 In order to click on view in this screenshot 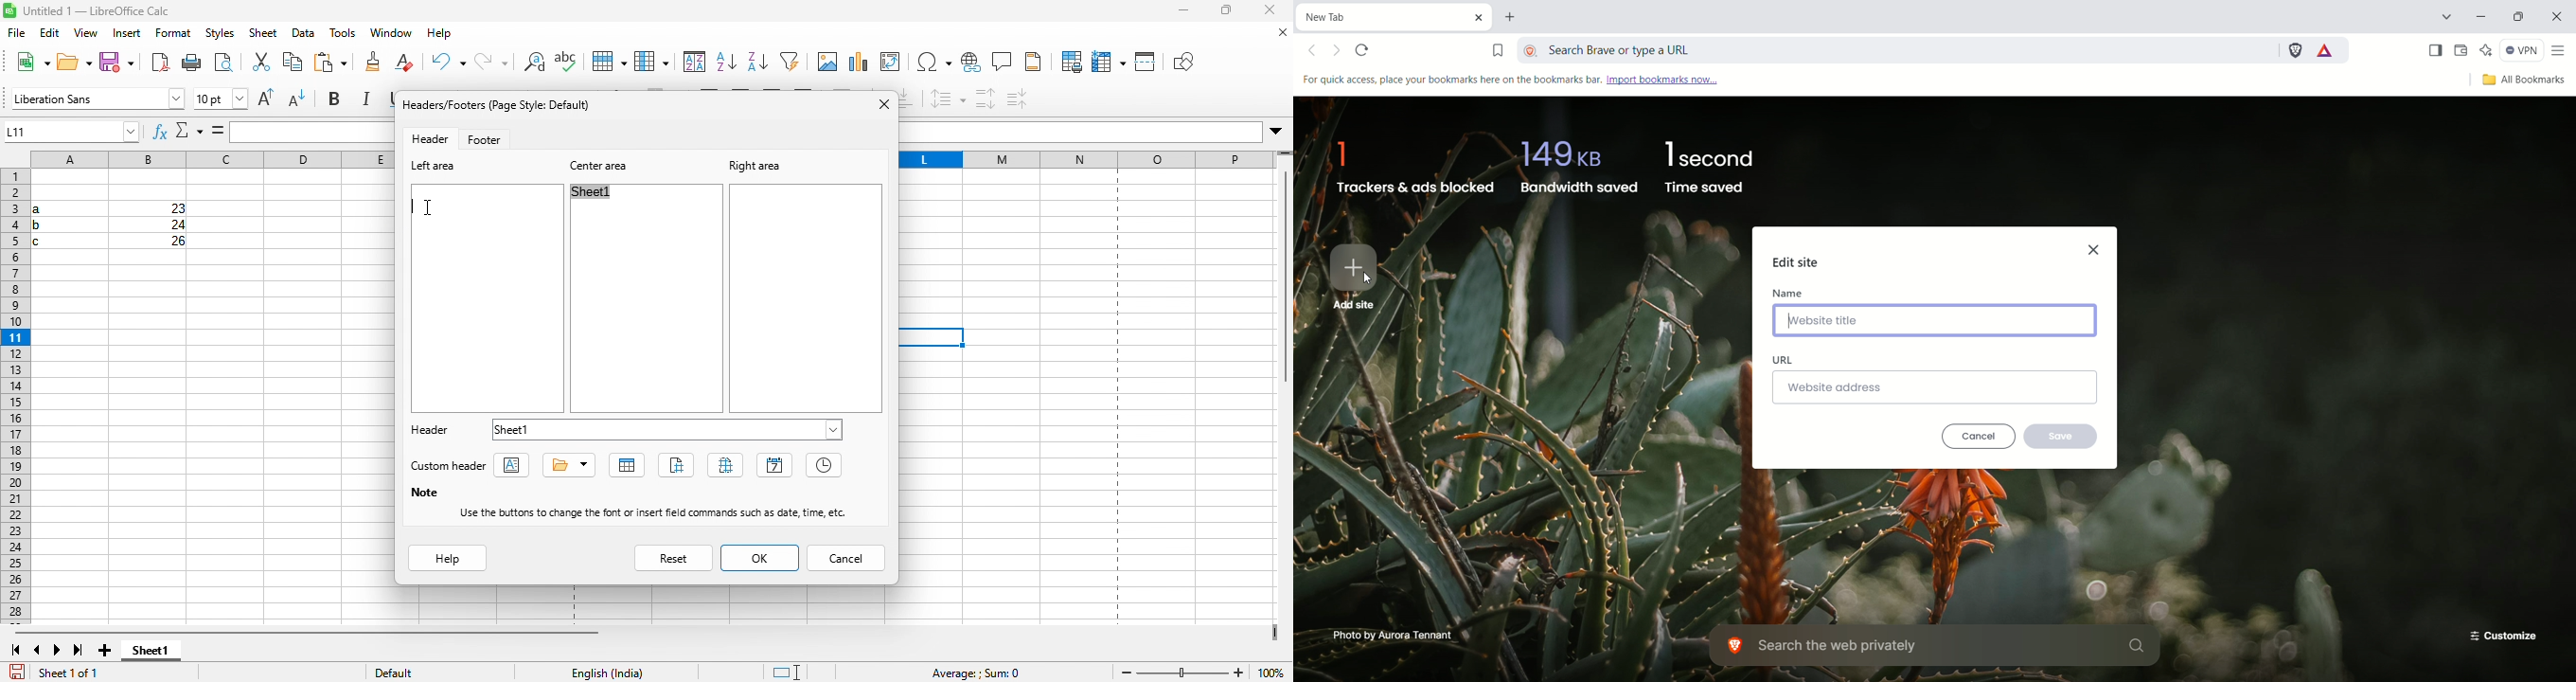, I will do `click(87, 36)`.